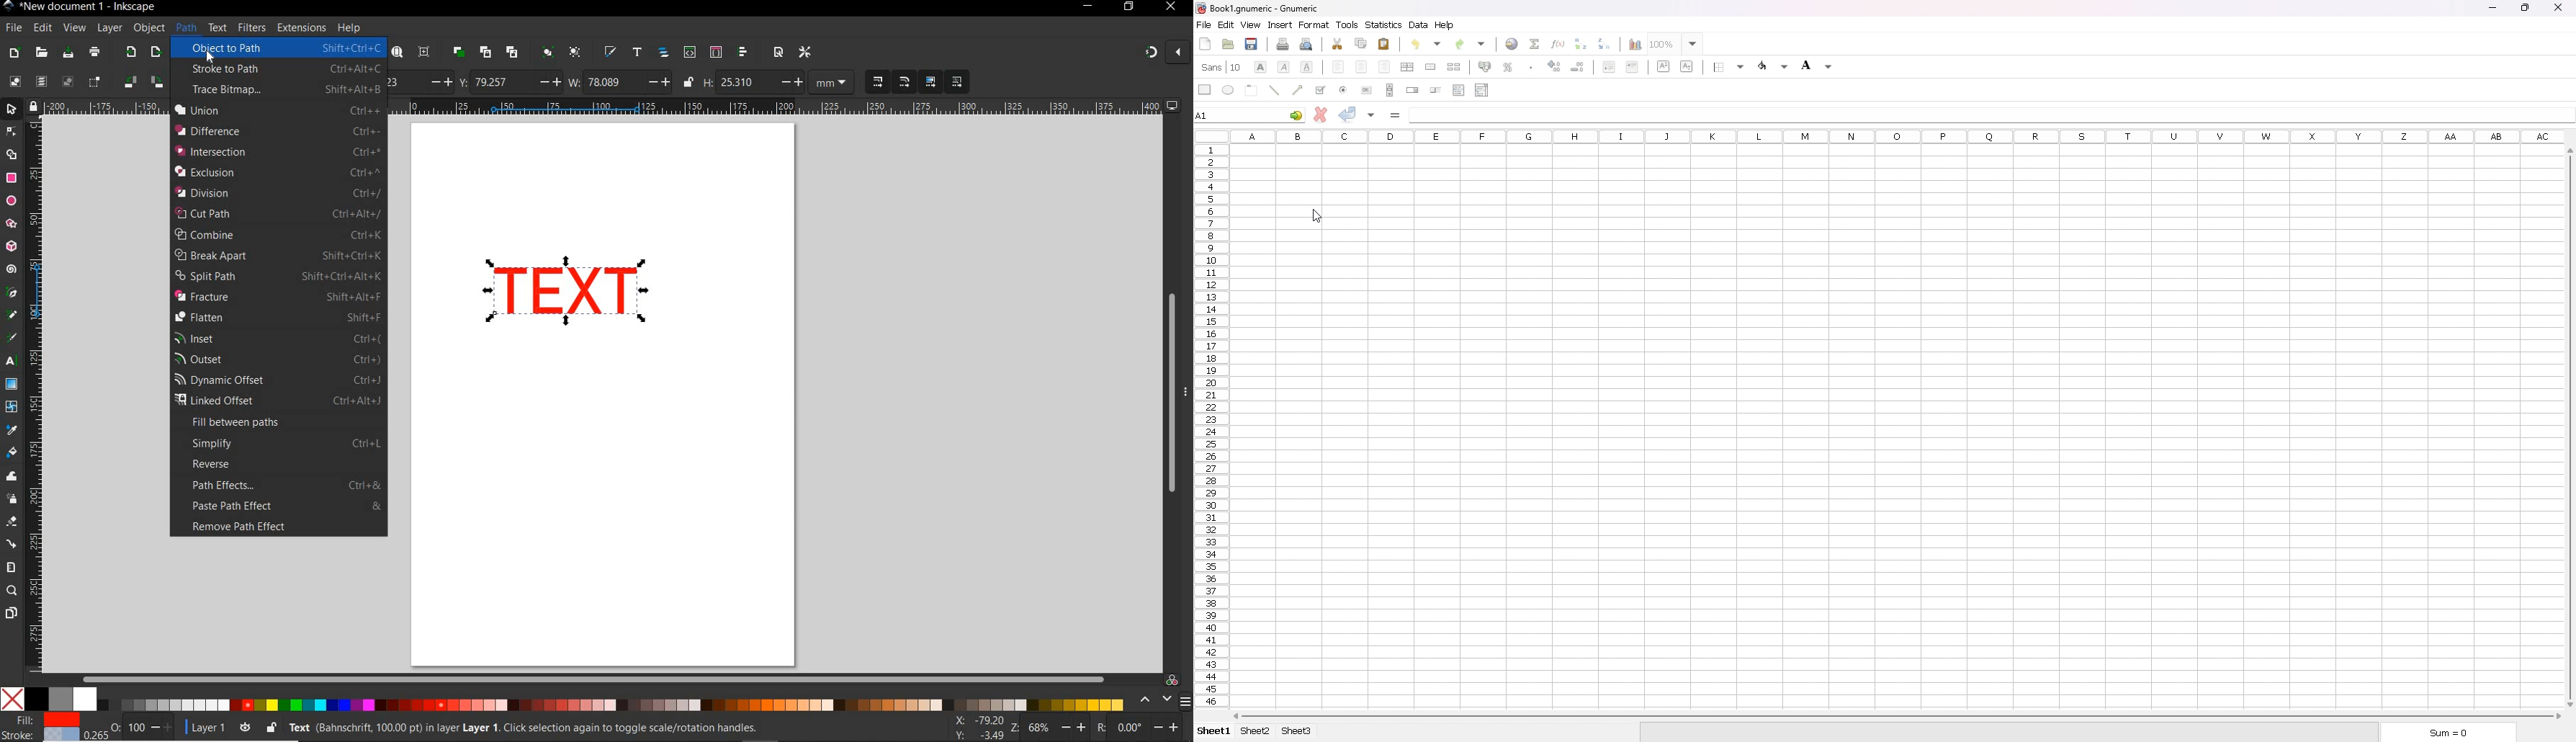 Image resolution: width=2576 pixels, height=756 pixels. Describe the element at coordinates (279, 255) in the screenshot. I see `BREAK APART` at that location.